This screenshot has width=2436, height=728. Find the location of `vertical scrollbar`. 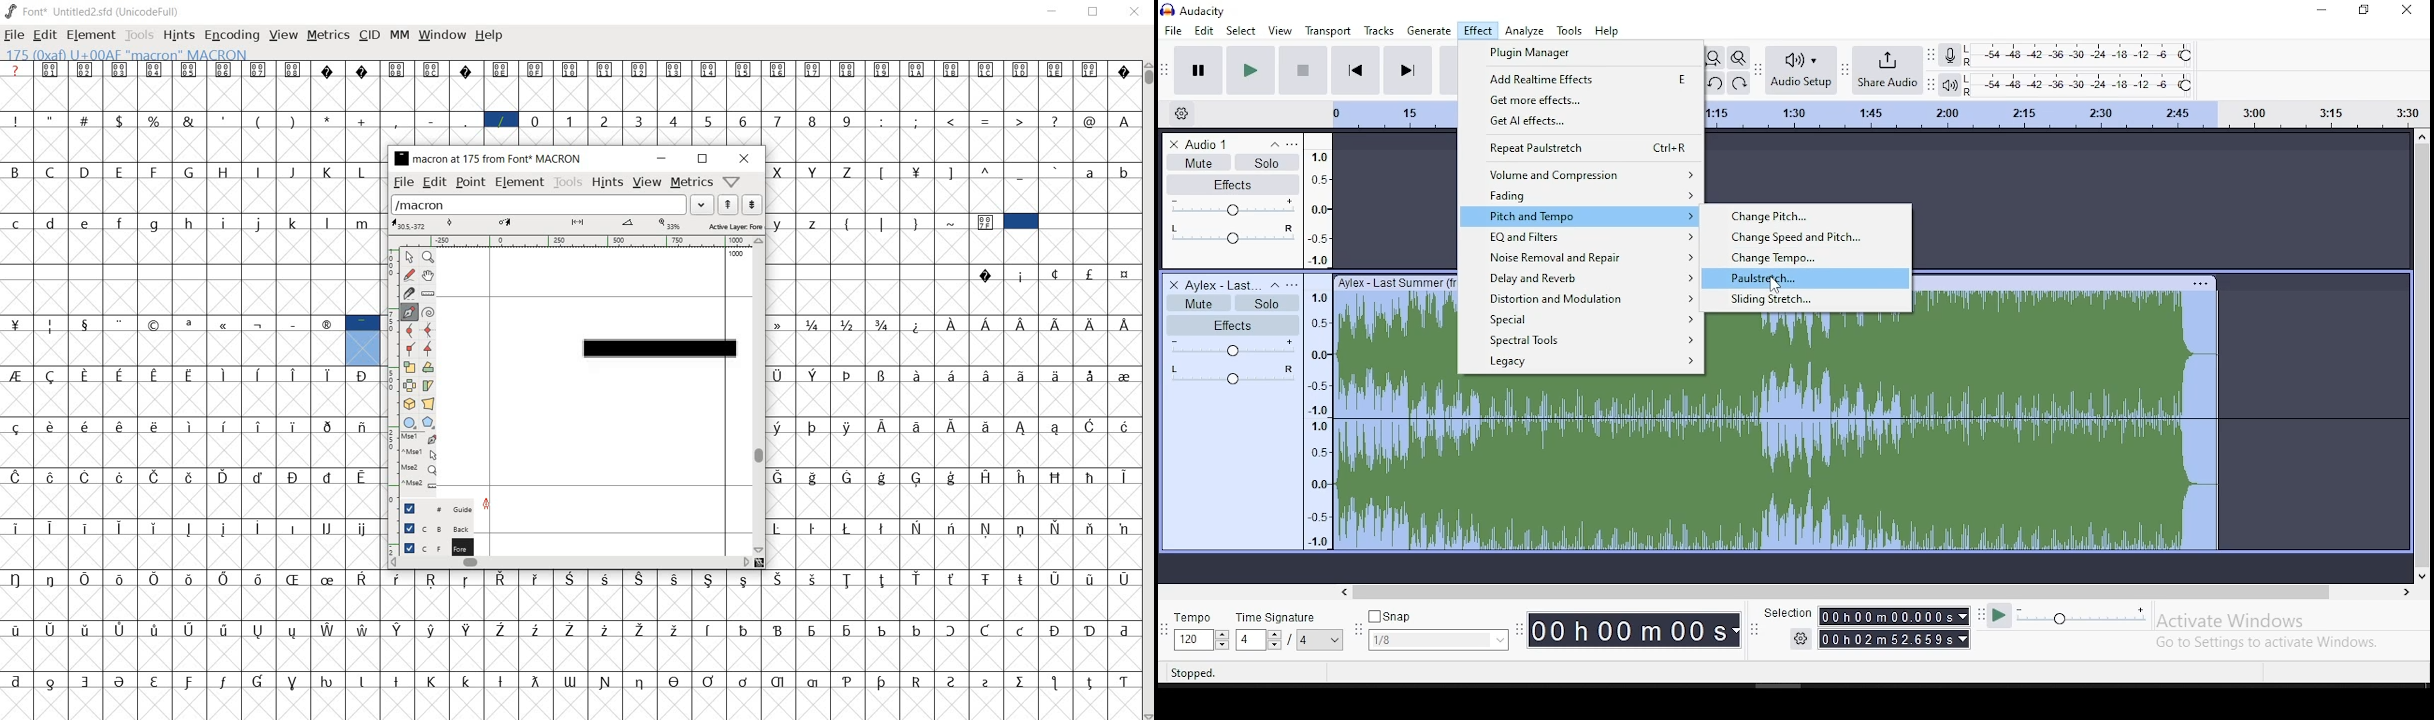

vertical scrollbar is located at coordinates (756, 395).